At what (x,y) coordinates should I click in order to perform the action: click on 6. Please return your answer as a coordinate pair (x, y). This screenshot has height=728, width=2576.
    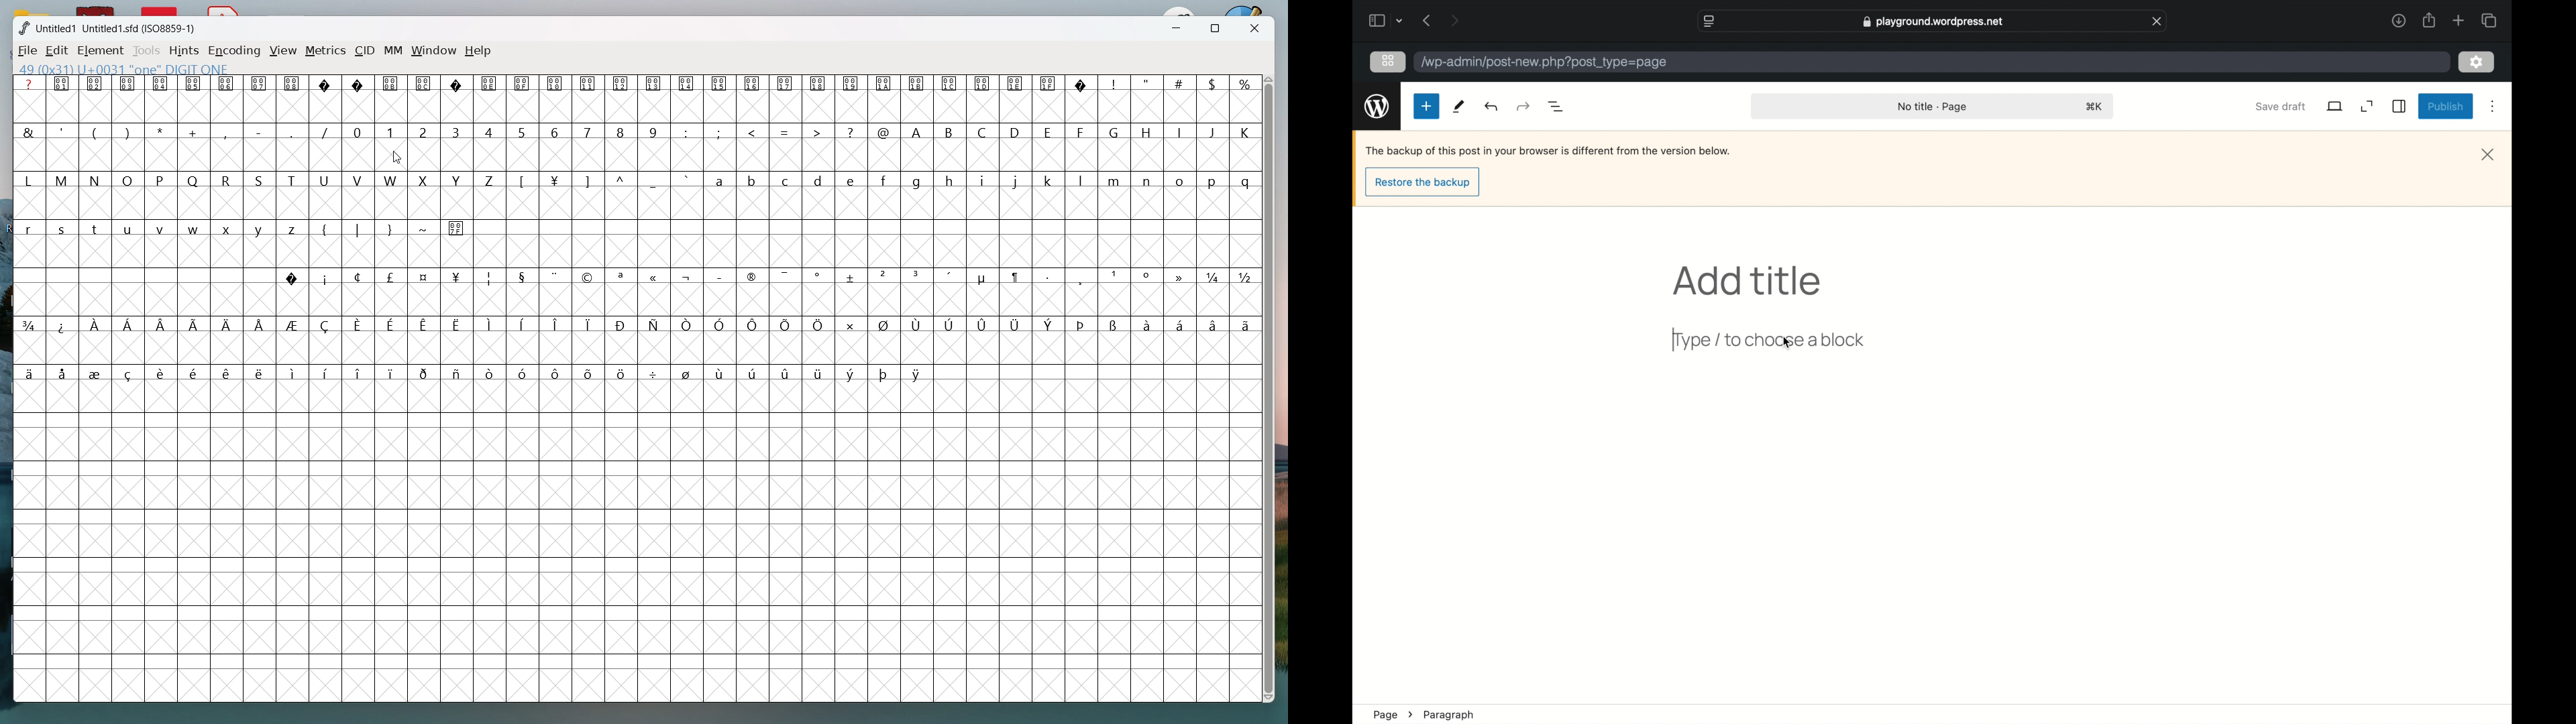
    Looking at the image, I should click on (555, 131).